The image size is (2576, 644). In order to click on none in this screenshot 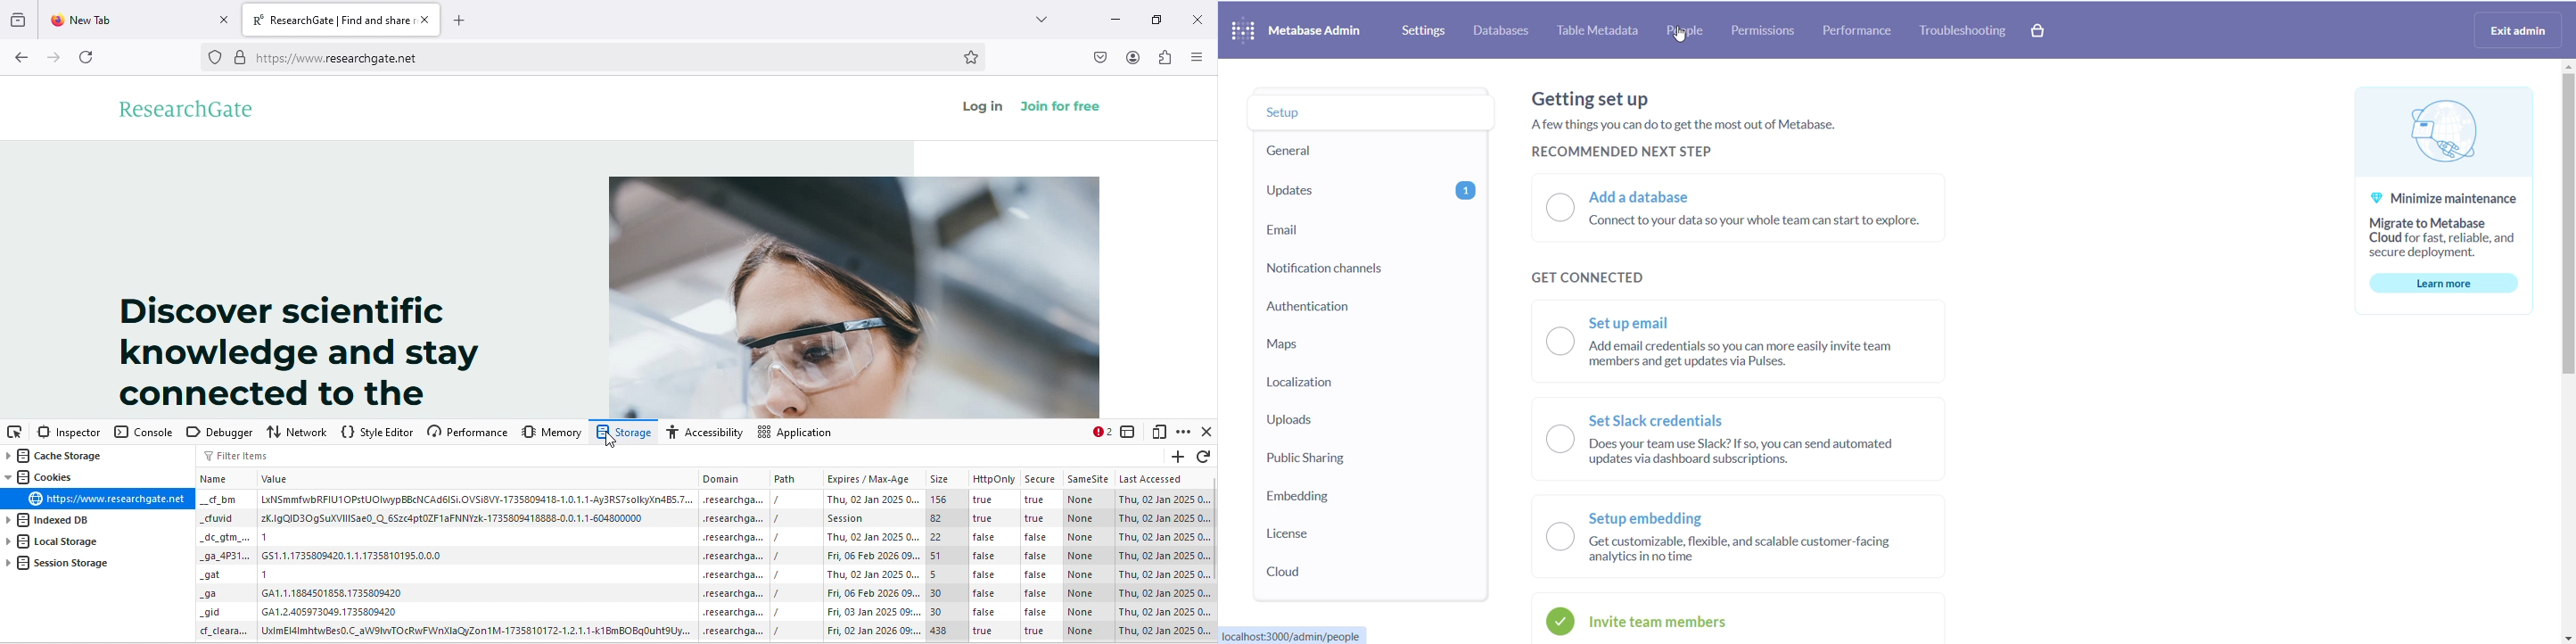, I will do `click(1080, 612)`.